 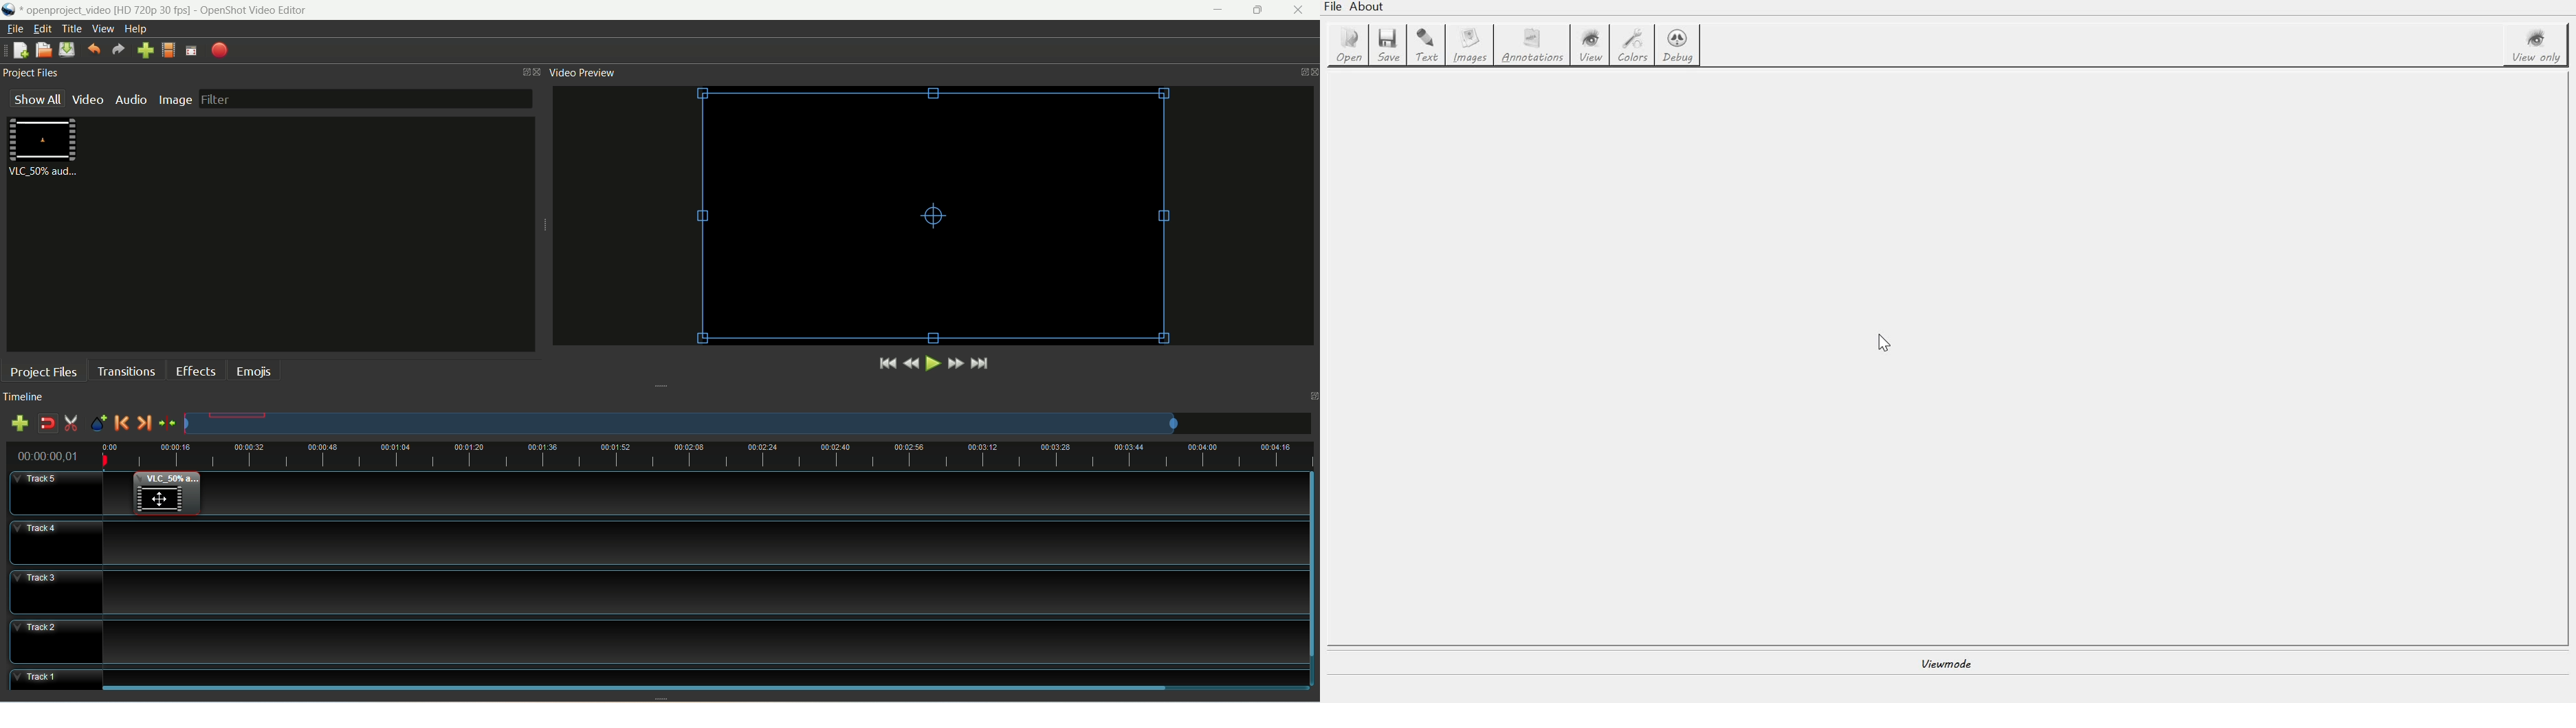 What do you see at coordinates (910, 363) in the screenshot?
I see `rewind` at bounding box center [910, 363].